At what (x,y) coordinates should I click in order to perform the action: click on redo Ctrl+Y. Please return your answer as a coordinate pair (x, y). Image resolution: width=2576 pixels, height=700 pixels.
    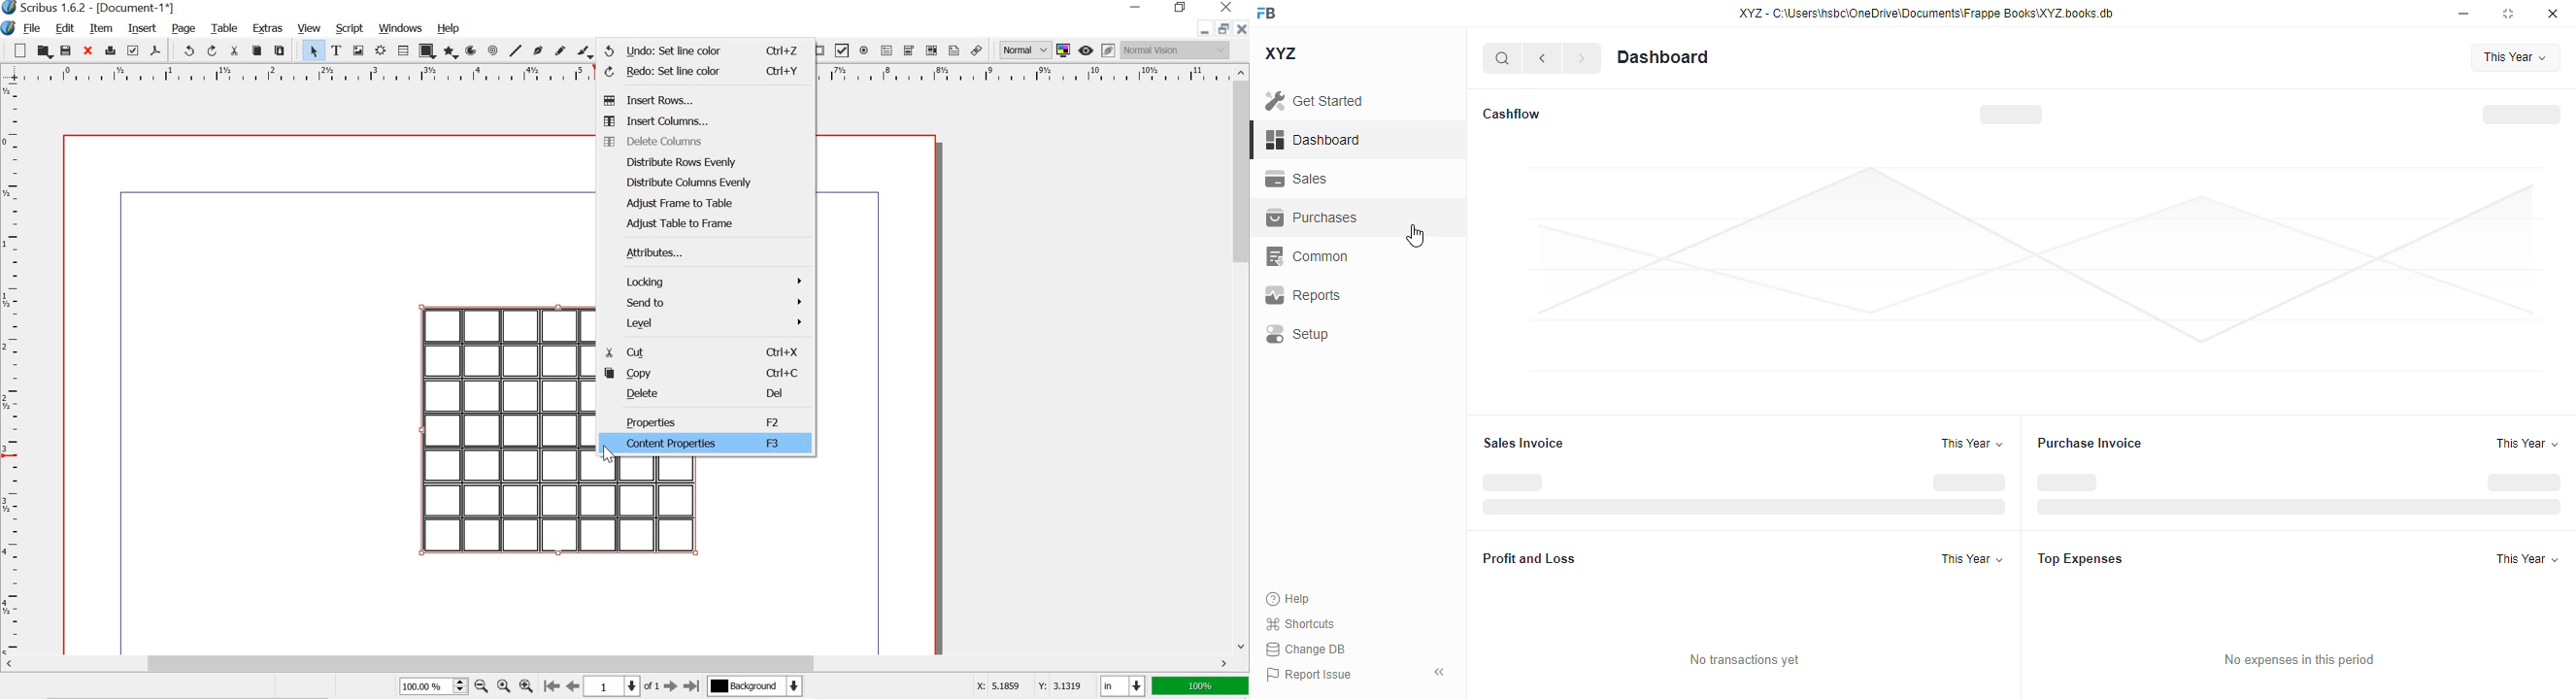
    Looking at the image, I should click on (703, 74).